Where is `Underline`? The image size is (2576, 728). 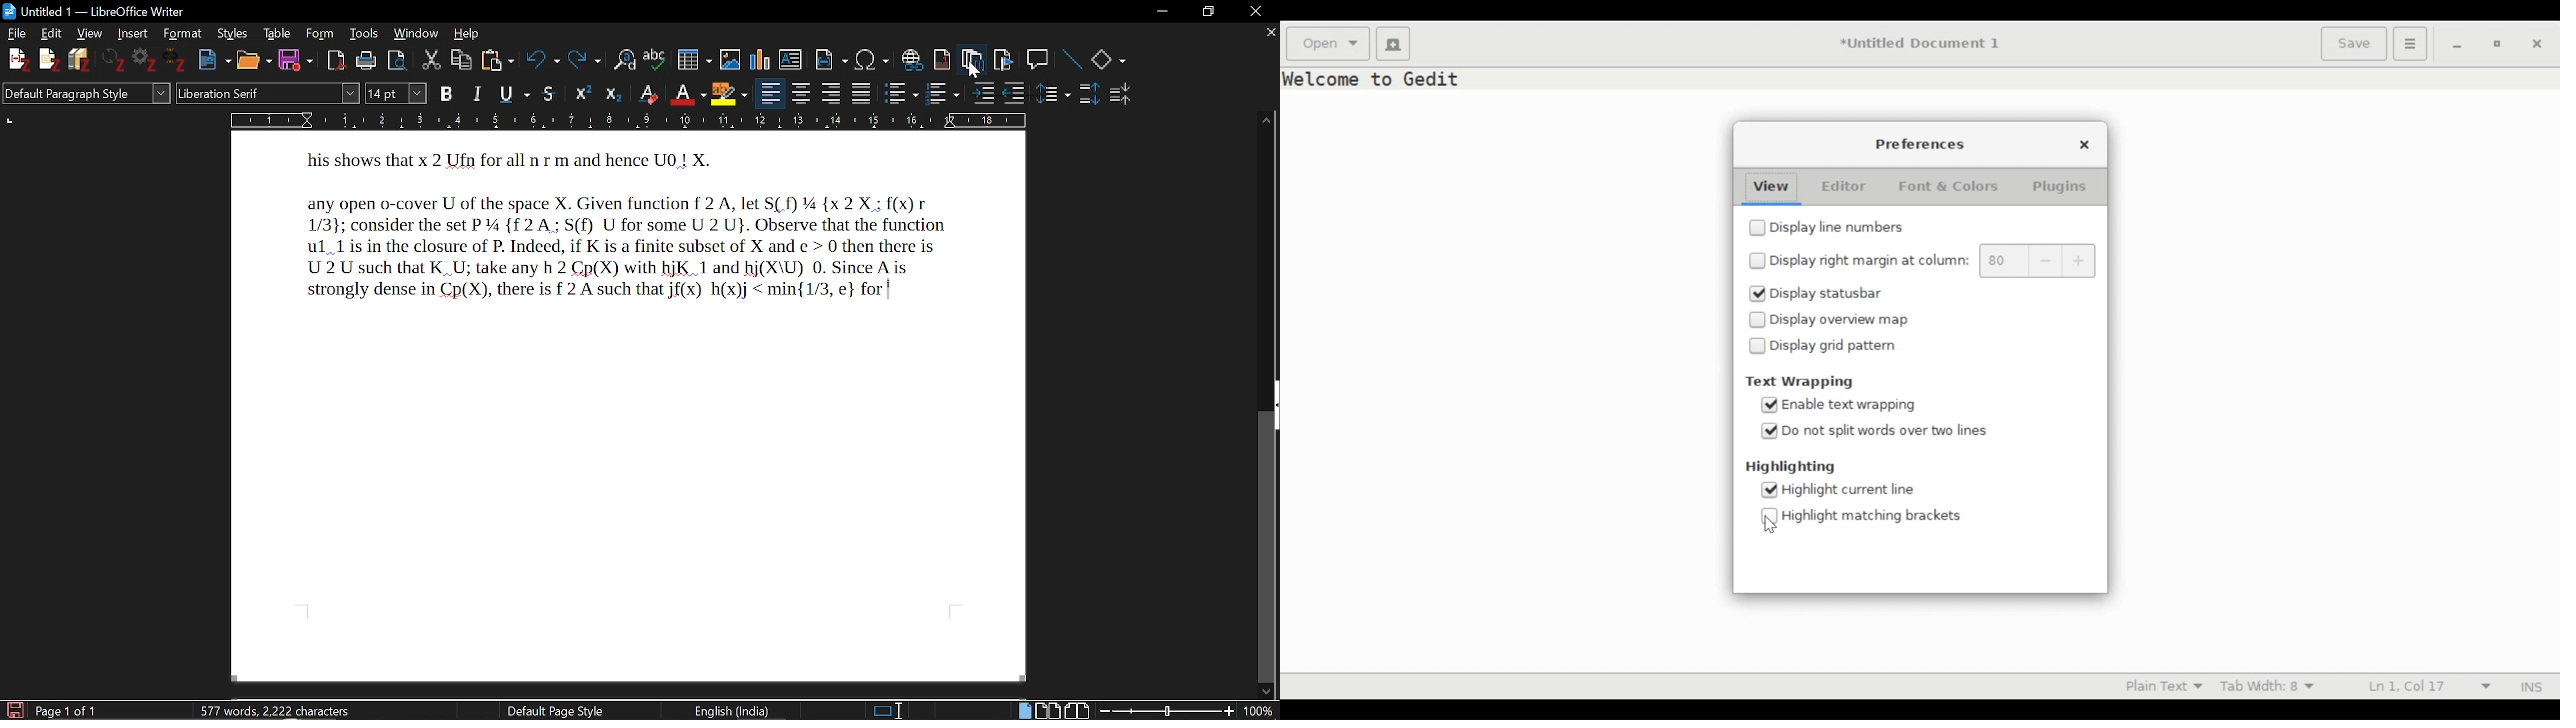 Underline is located at coordinates (689, 95).